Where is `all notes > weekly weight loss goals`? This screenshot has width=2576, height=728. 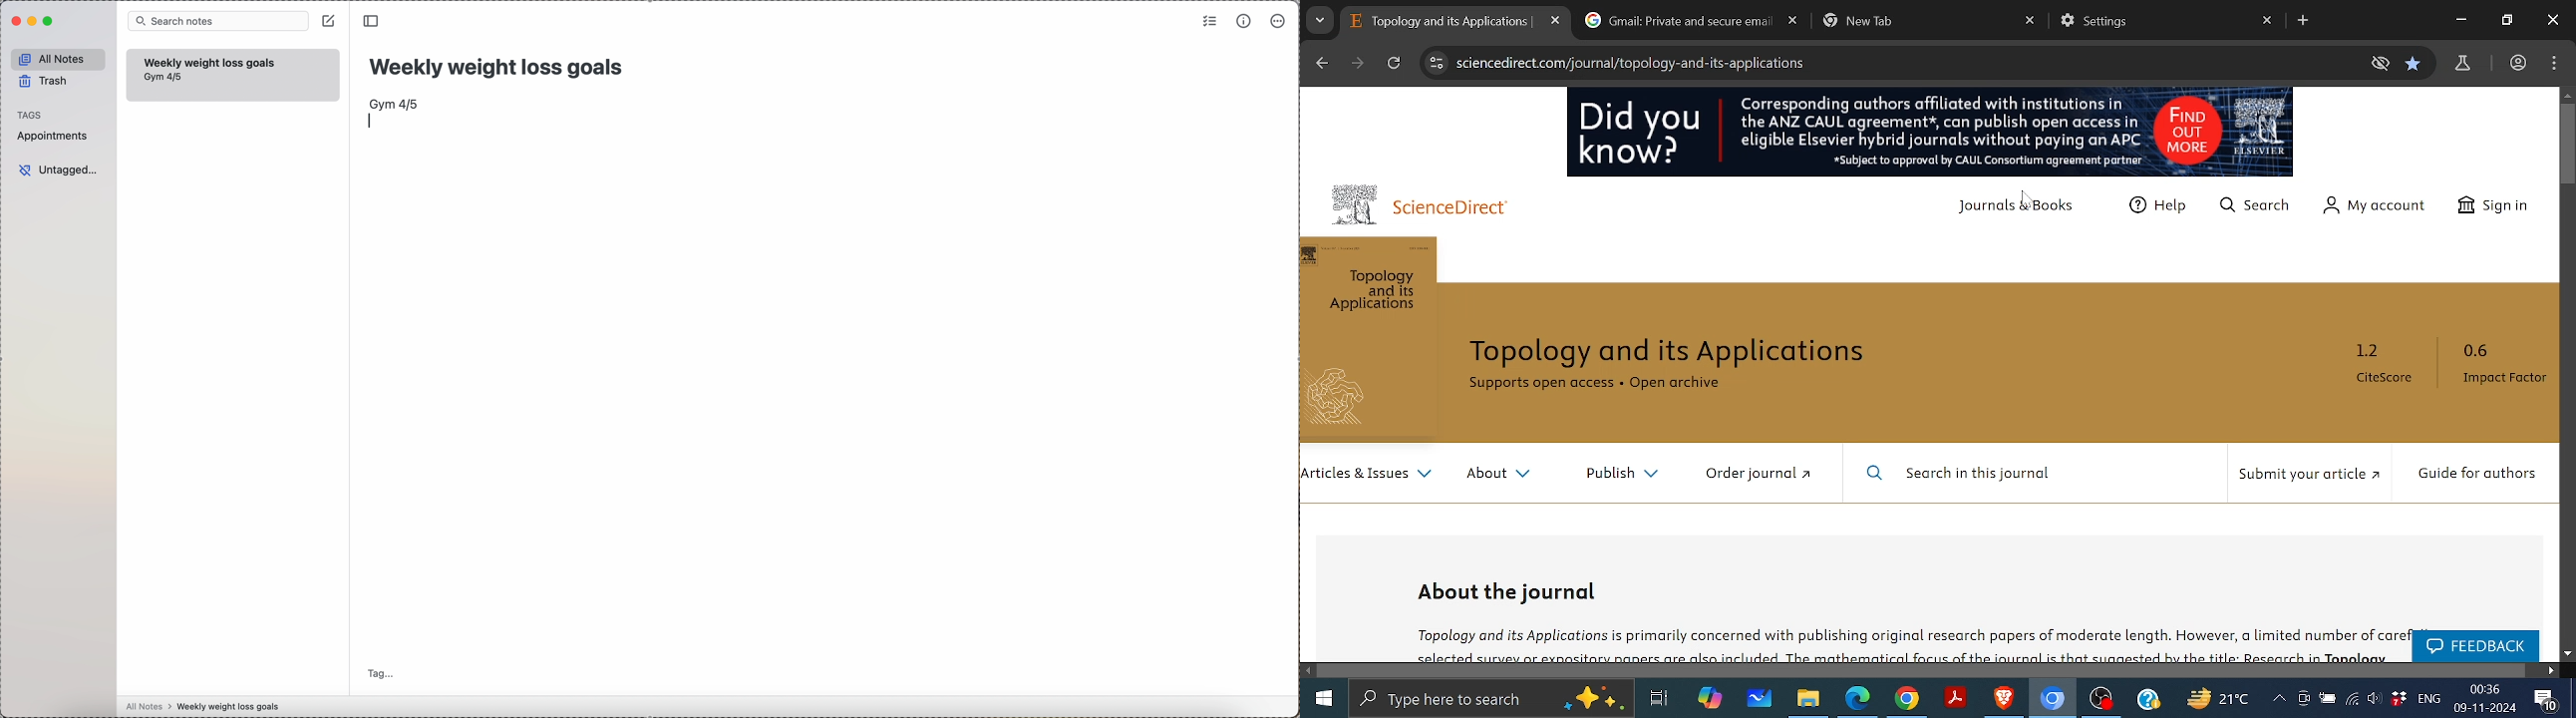 all notes > weekly weight loss goals is located at coordinates (207, 707).